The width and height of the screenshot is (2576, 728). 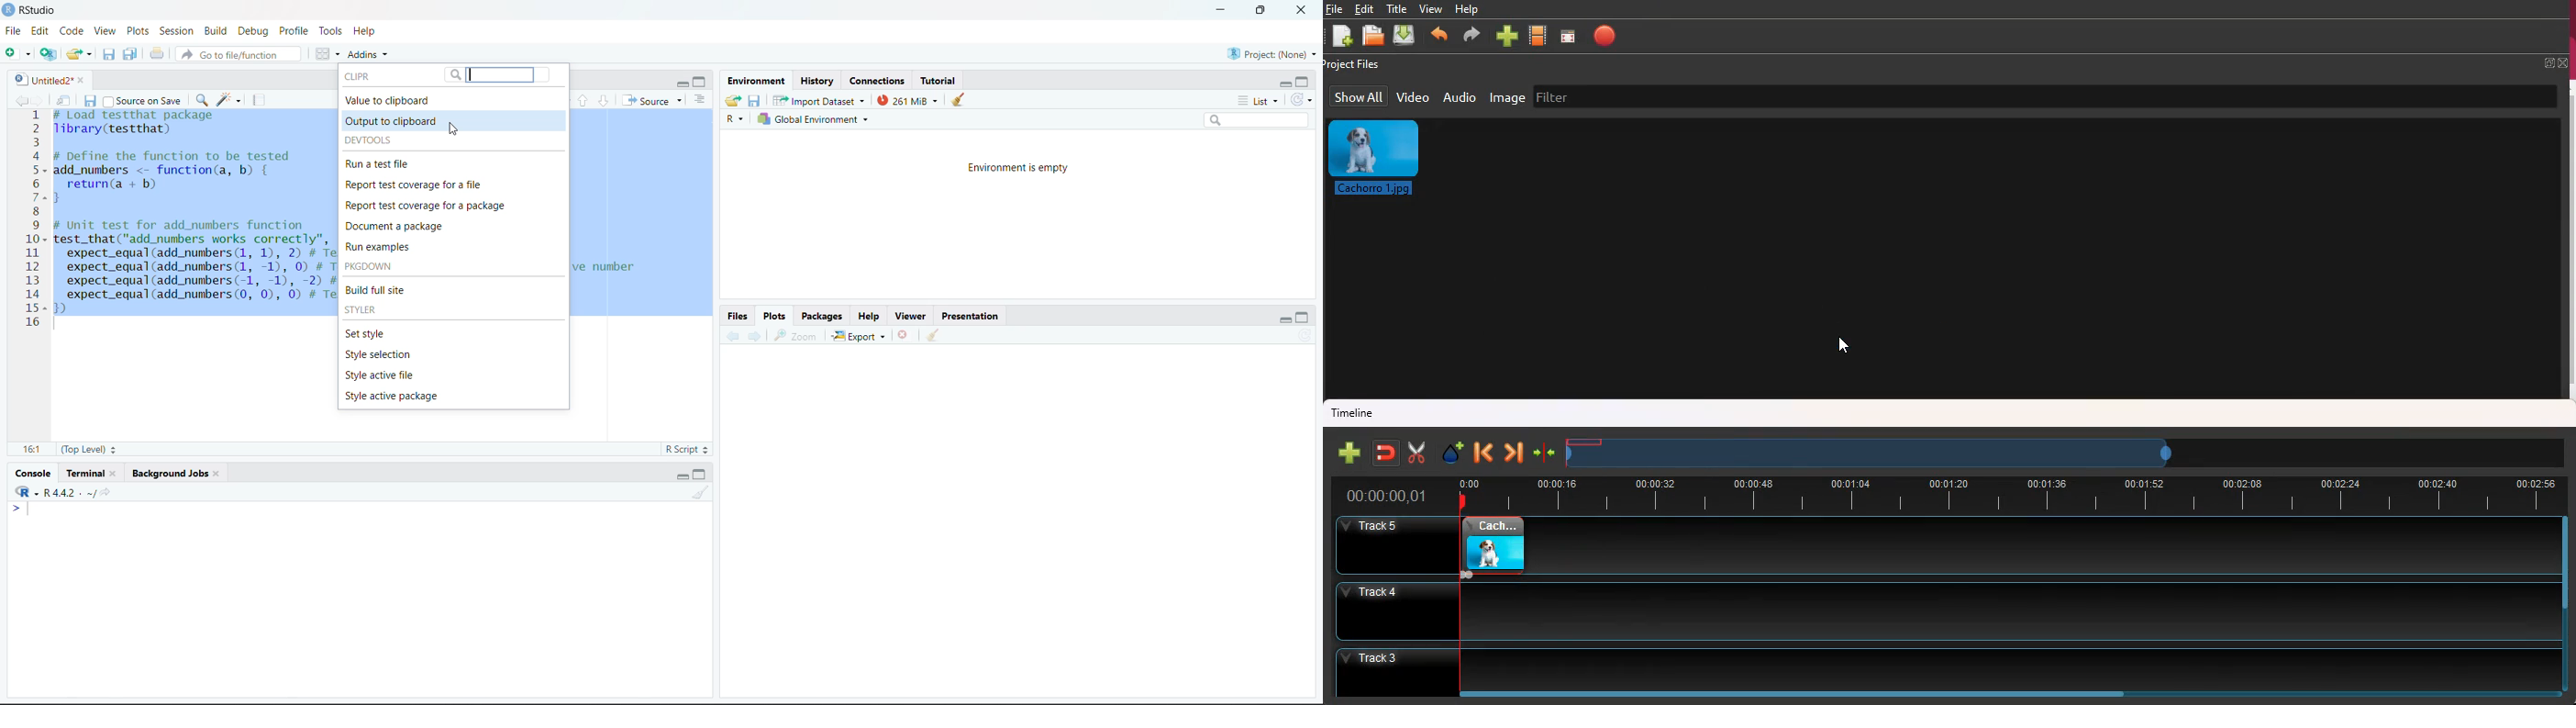 What do you see at coordinates (328, 54) in the screenshot?
I see `Workspace panes` at bounding box center [328, 54].